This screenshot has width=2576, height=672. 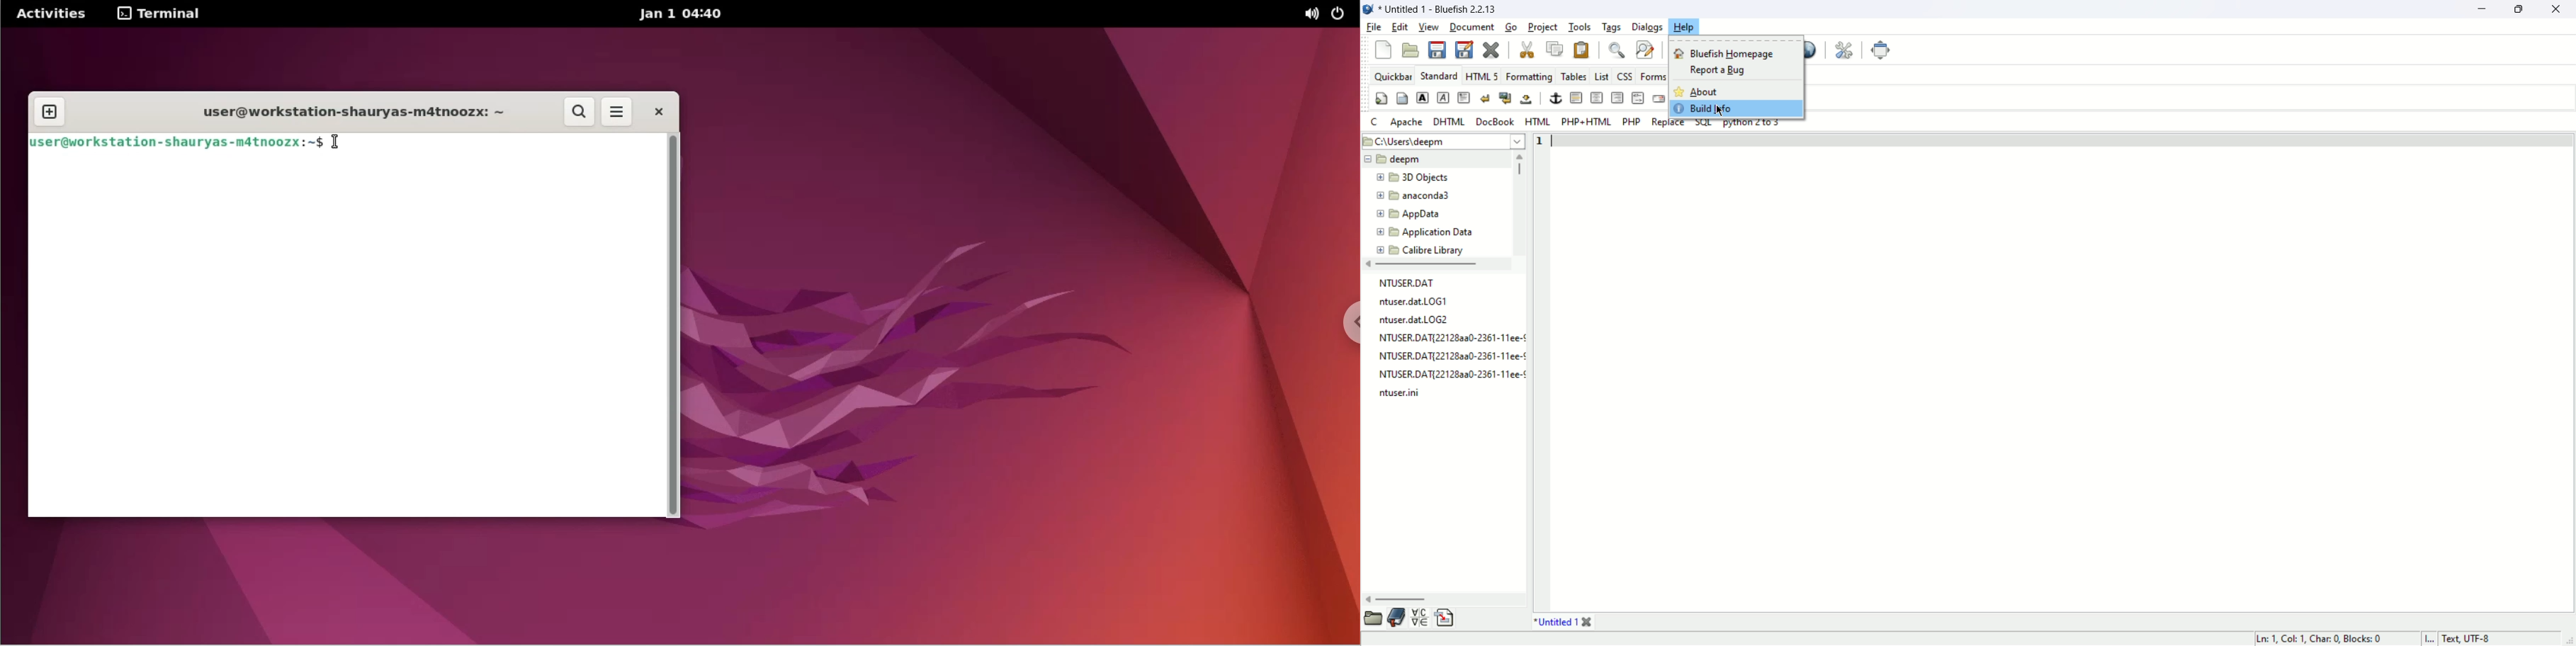 What do you see at coordinates (2065, 371) in the screenshot?
I see `editor` at bounding box center [2065, 371].